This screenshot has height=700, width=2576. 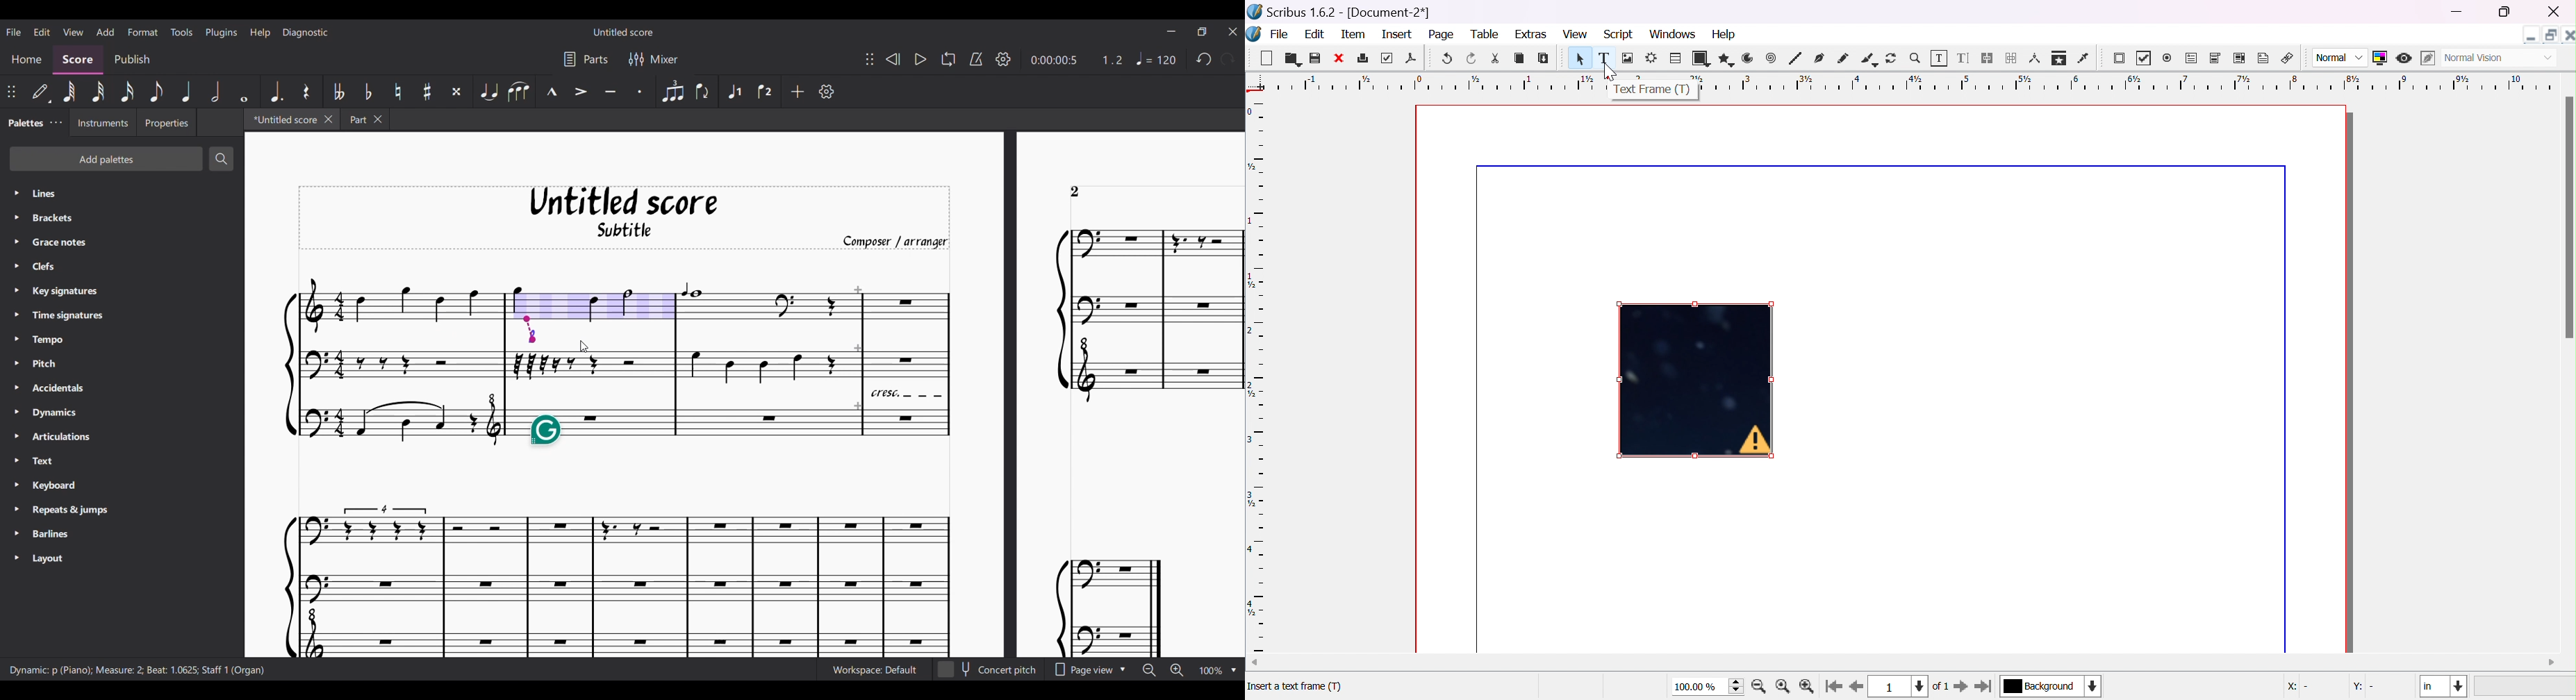 What do you see at coordinates (42, 31) in the screenshot?
I see `Edit menu` at bounding box center [42, 31].